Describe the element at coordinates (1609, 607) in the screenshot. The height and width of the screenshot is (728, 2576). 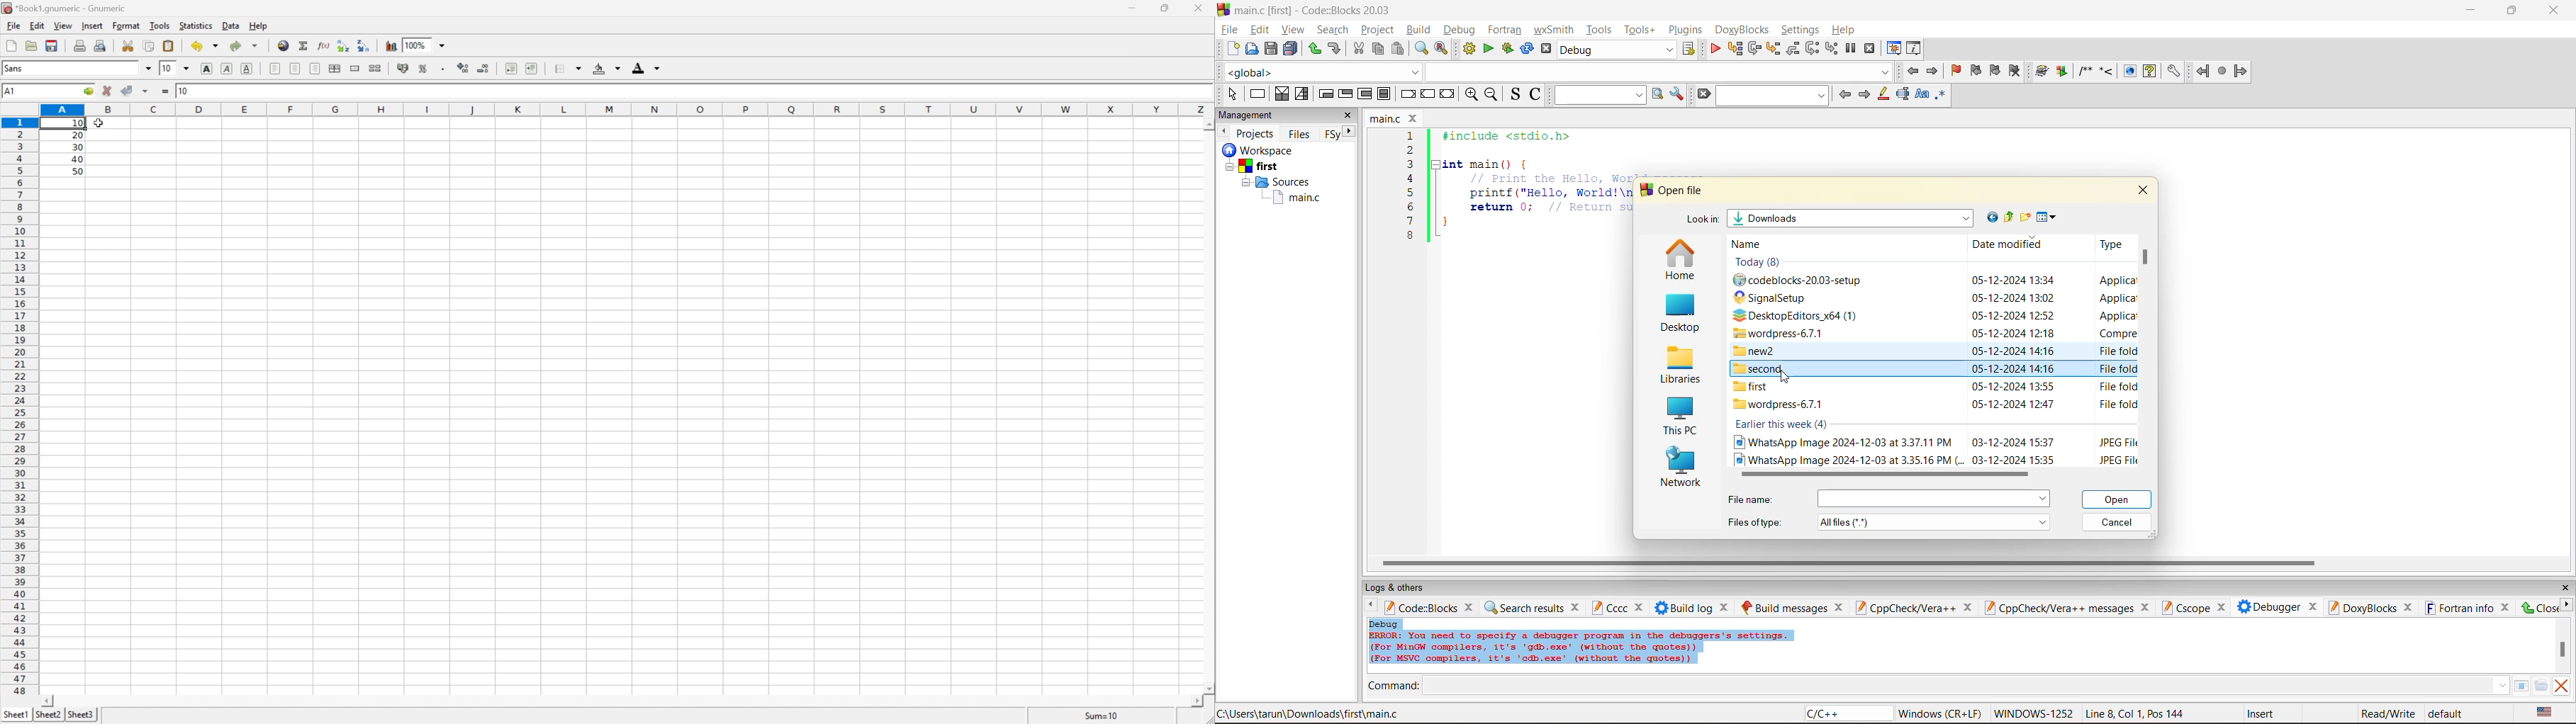
I see `cccc` at that location.